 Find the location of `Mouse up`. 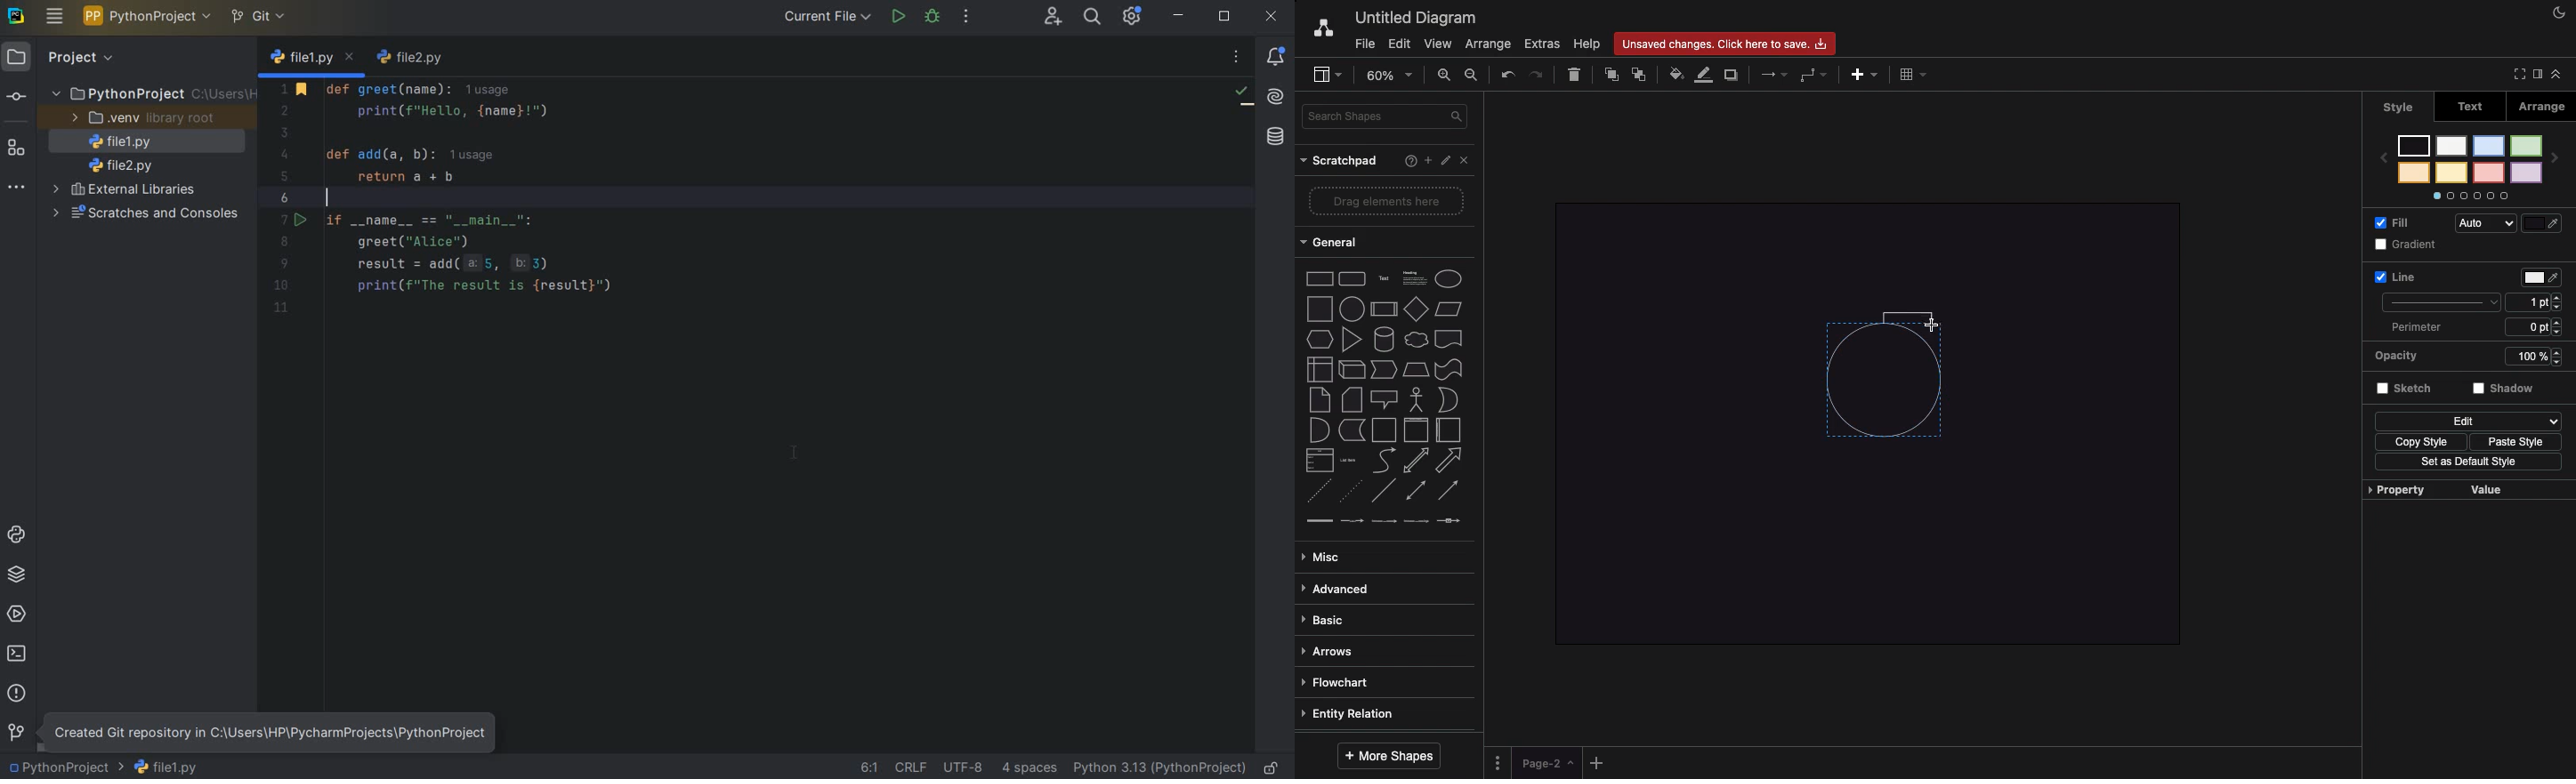

Mouse up is located at coordinates (1936, 328).